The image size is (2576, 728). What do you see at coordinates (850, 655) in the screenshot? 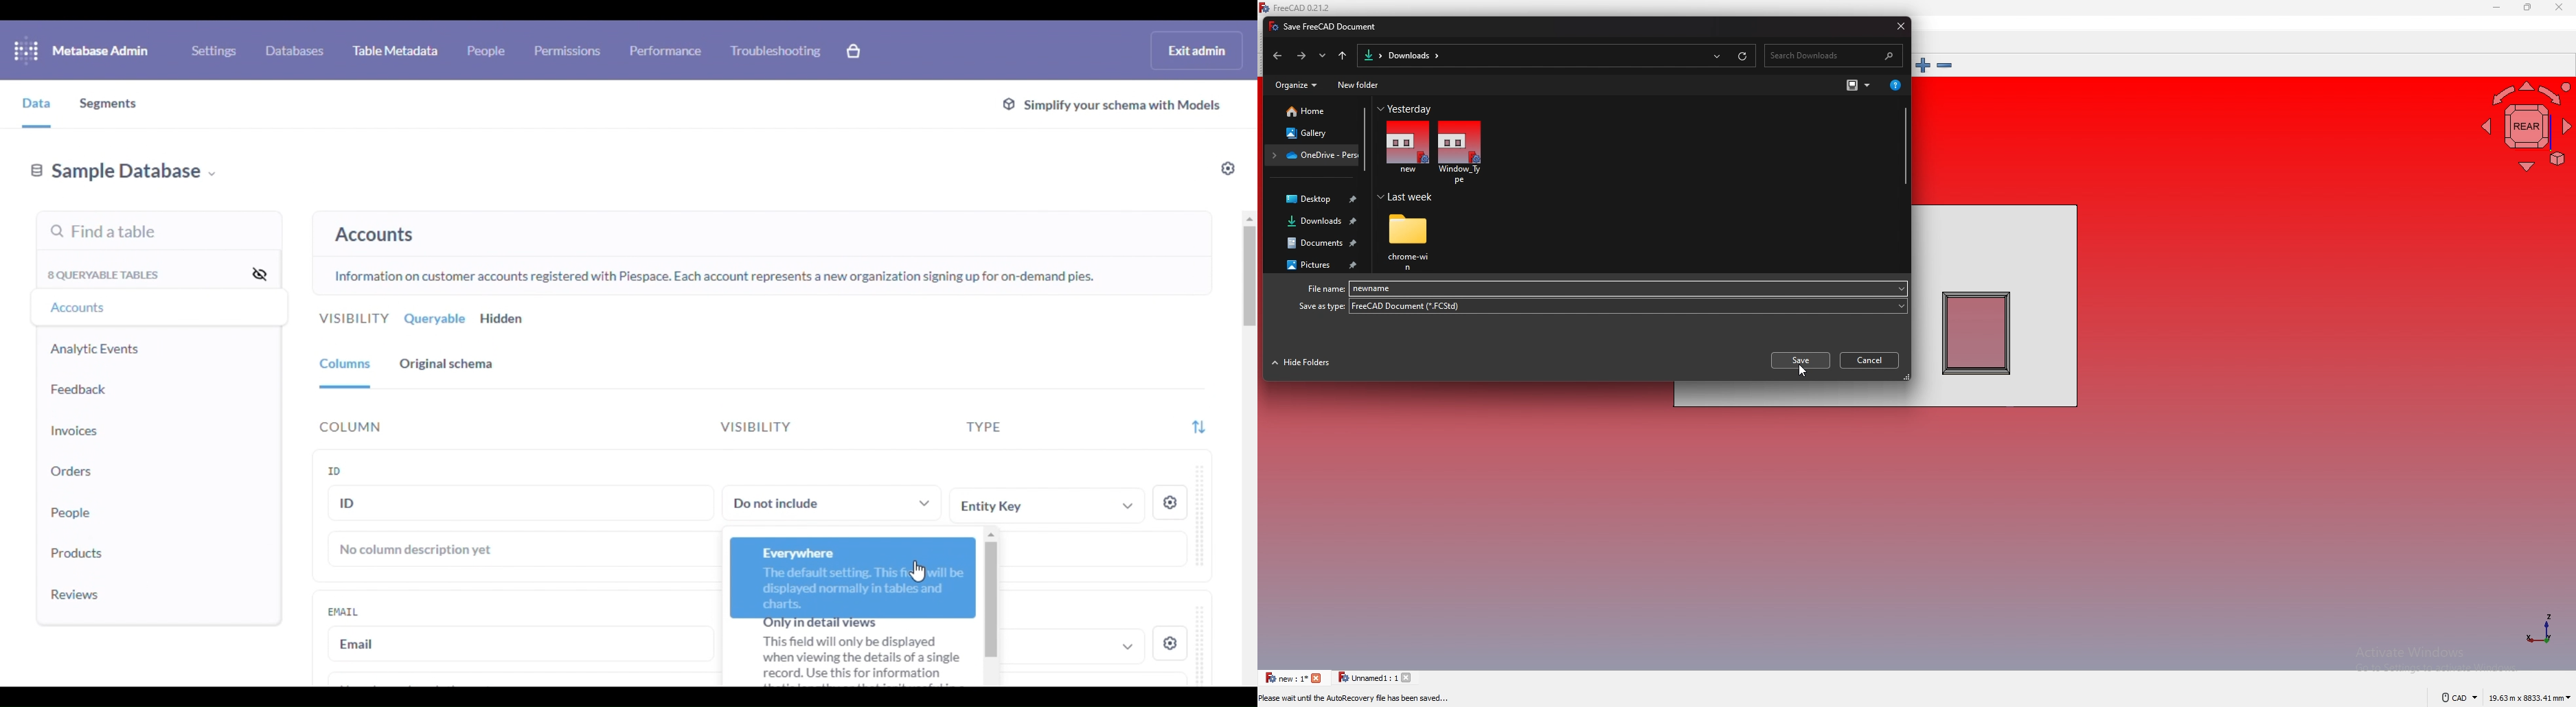
I see `text` at bounding box center [850, 655].